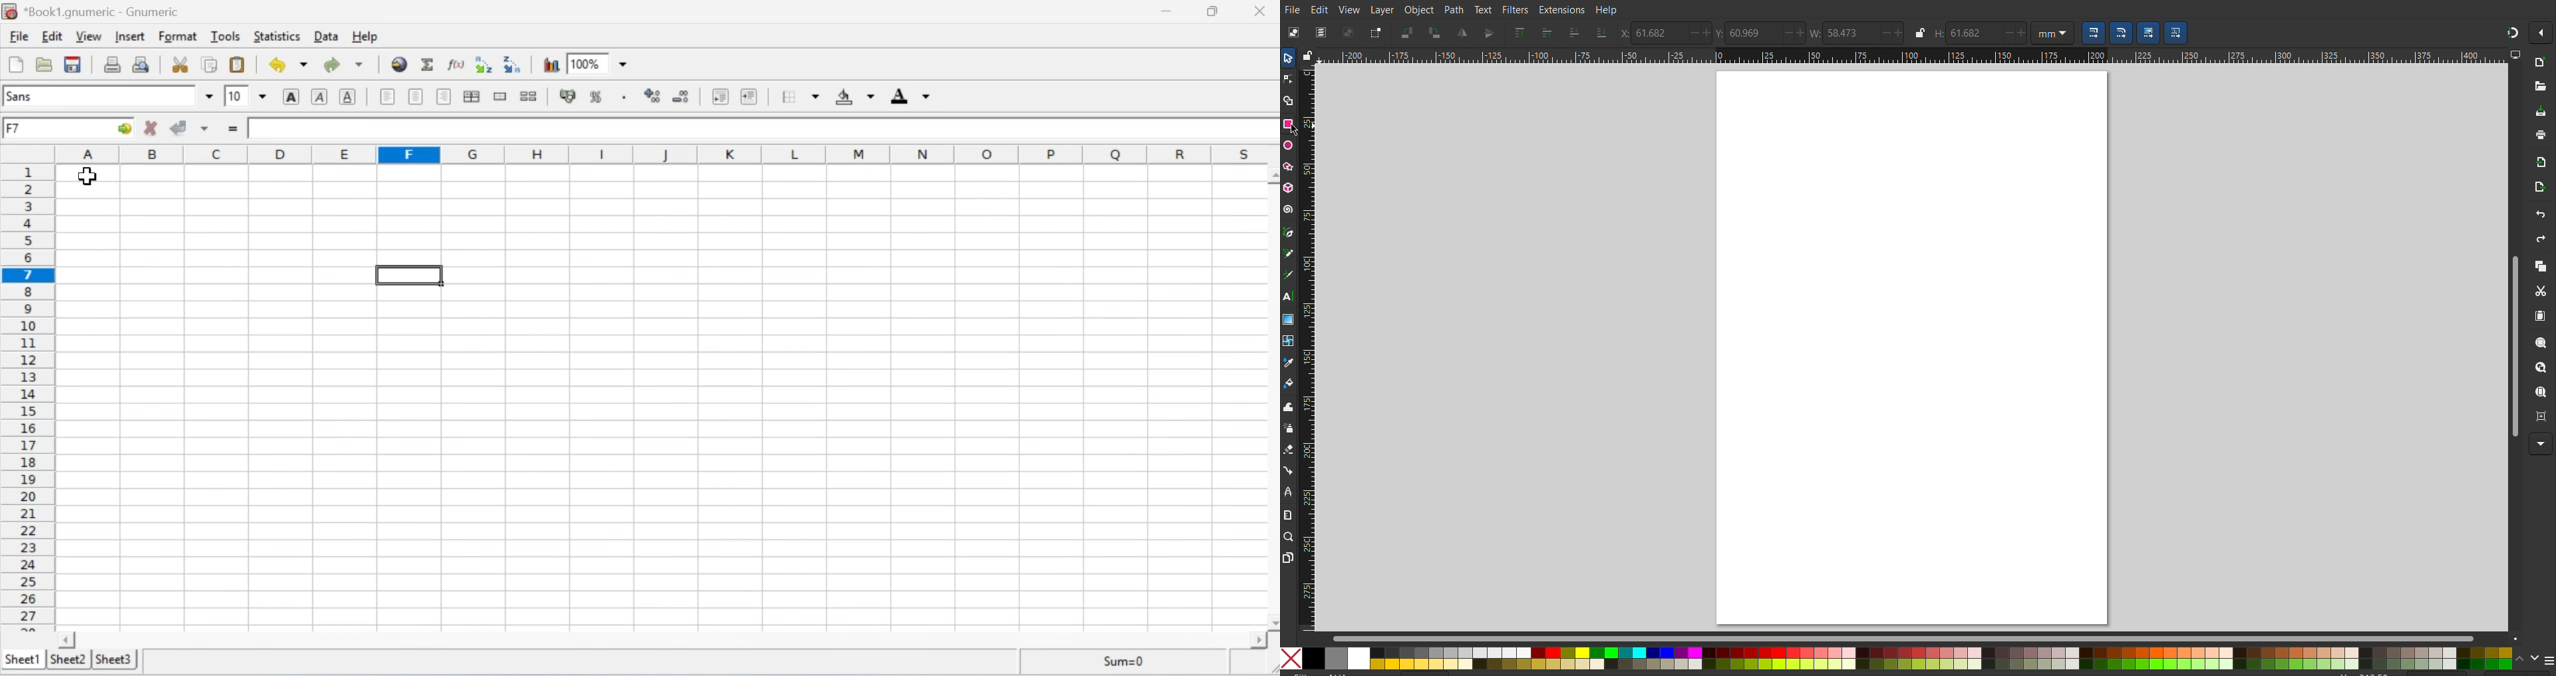 The height and width of the screenshot is (700, 2576). I want to click on Undo, so click(2533, 216).